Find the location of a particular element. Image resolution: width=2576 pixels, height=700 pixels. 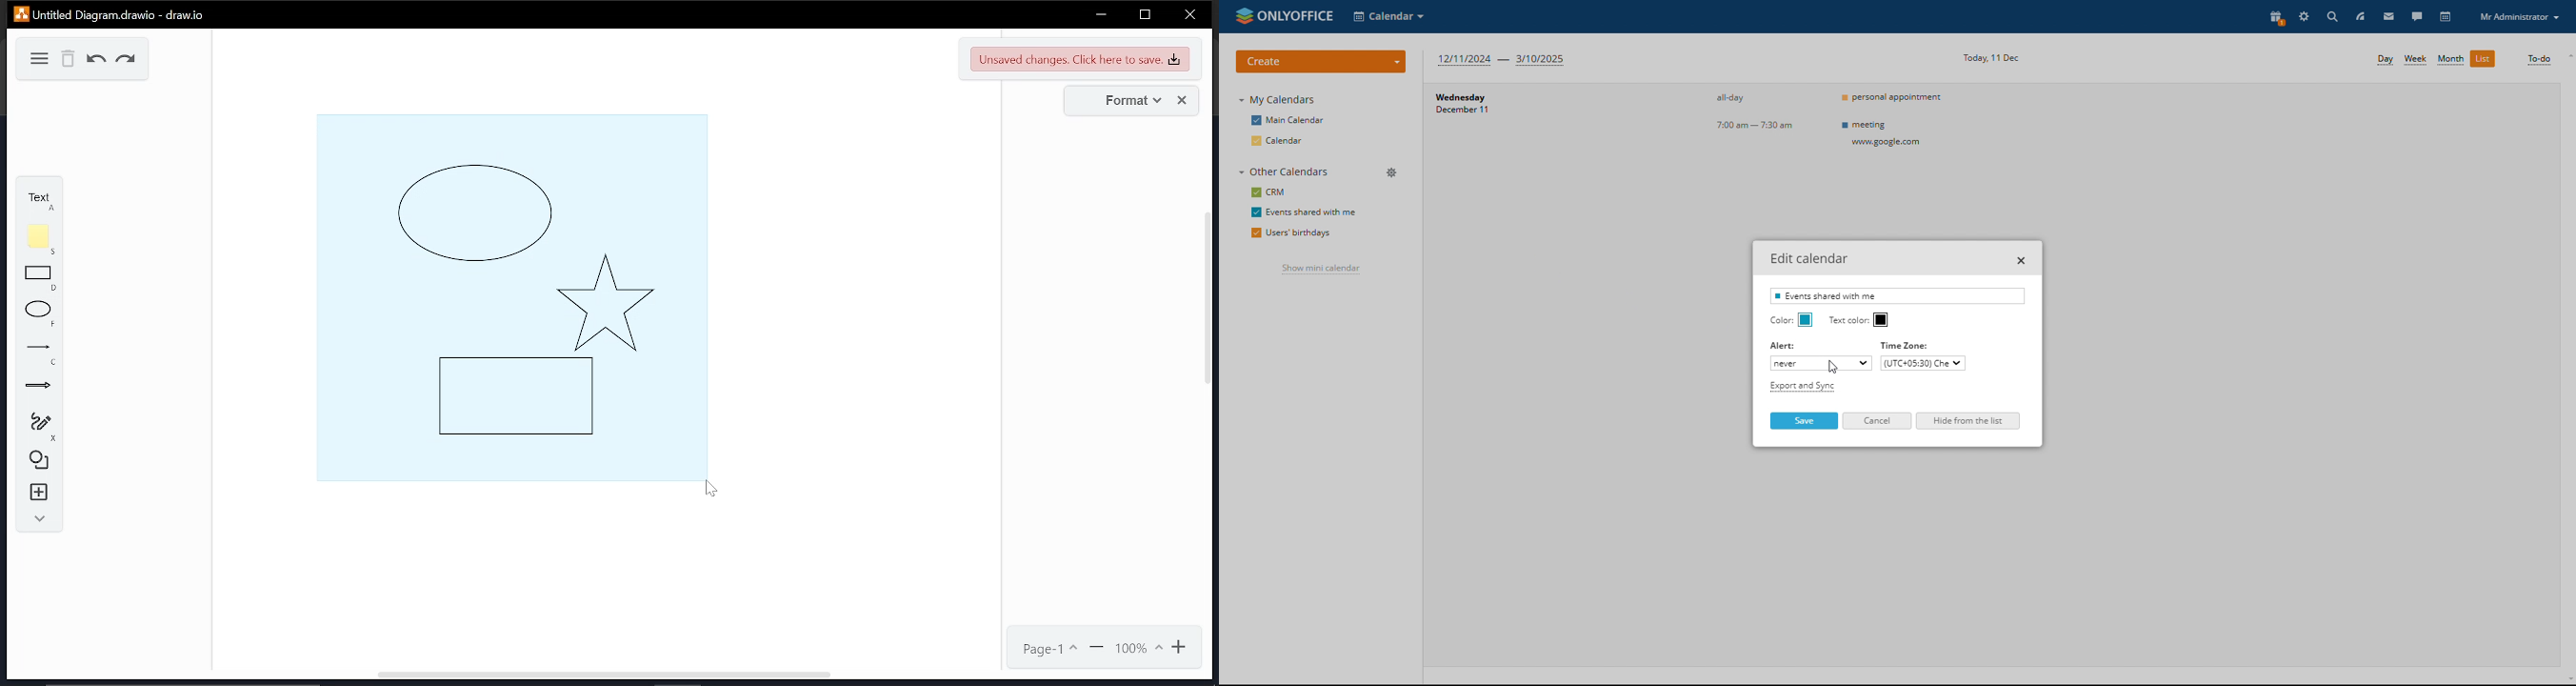

profile is located at coordinates (2520, 17).